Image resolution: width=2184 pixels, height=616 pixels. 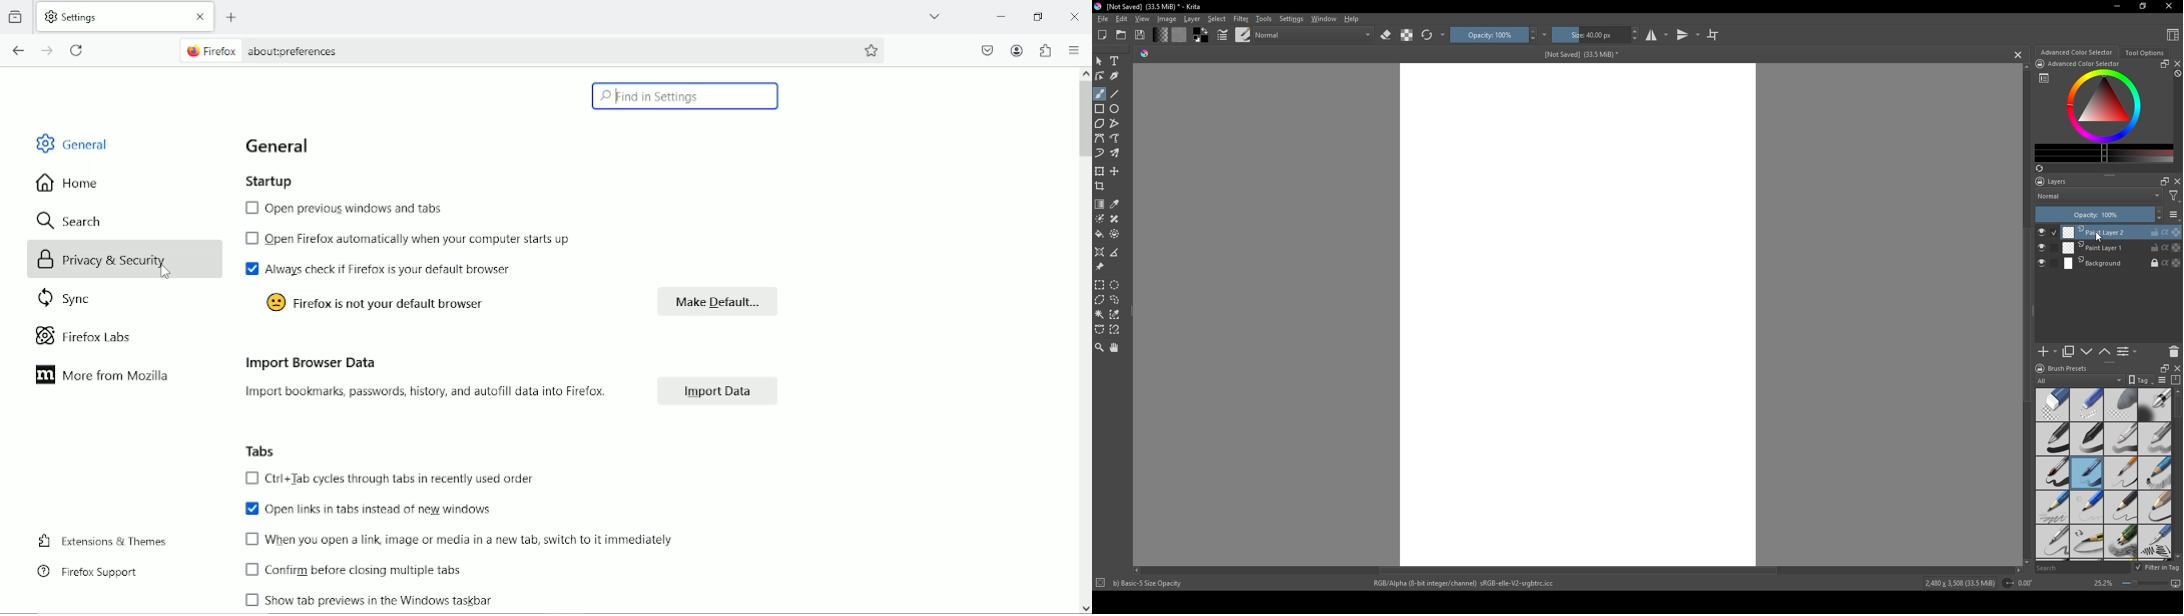 I want to click on Brush presets, so click(x=2069, y=368).